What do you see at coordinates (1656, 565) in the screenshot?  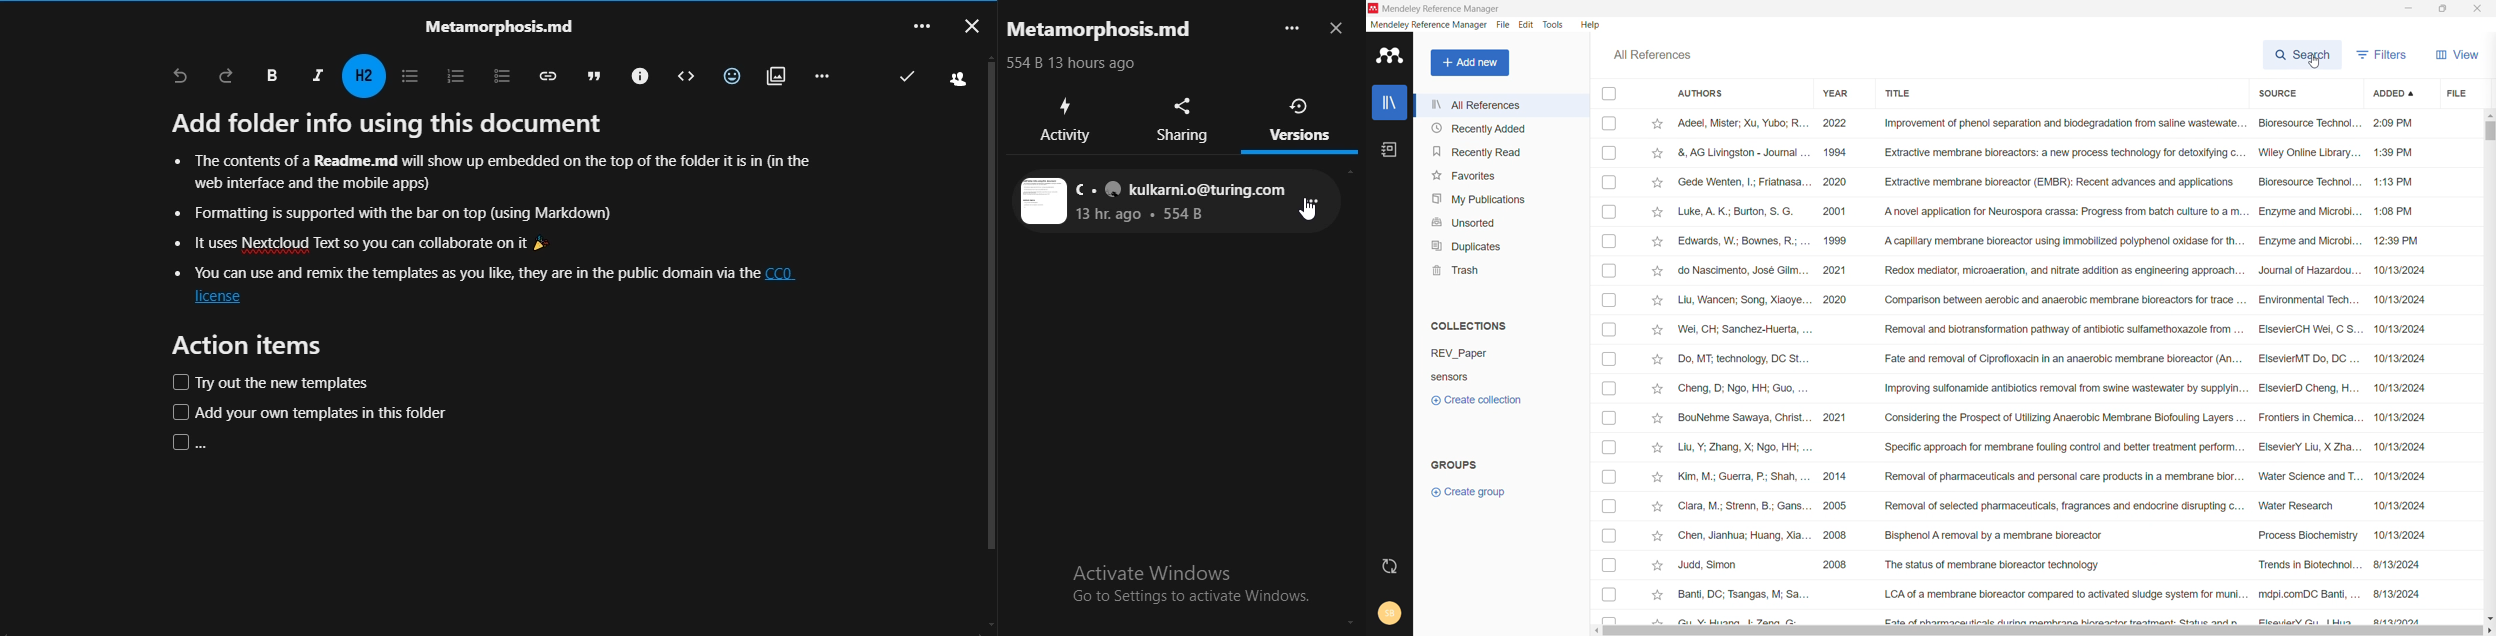 I see `Add to favorites` at bounding box center [1656, 565].